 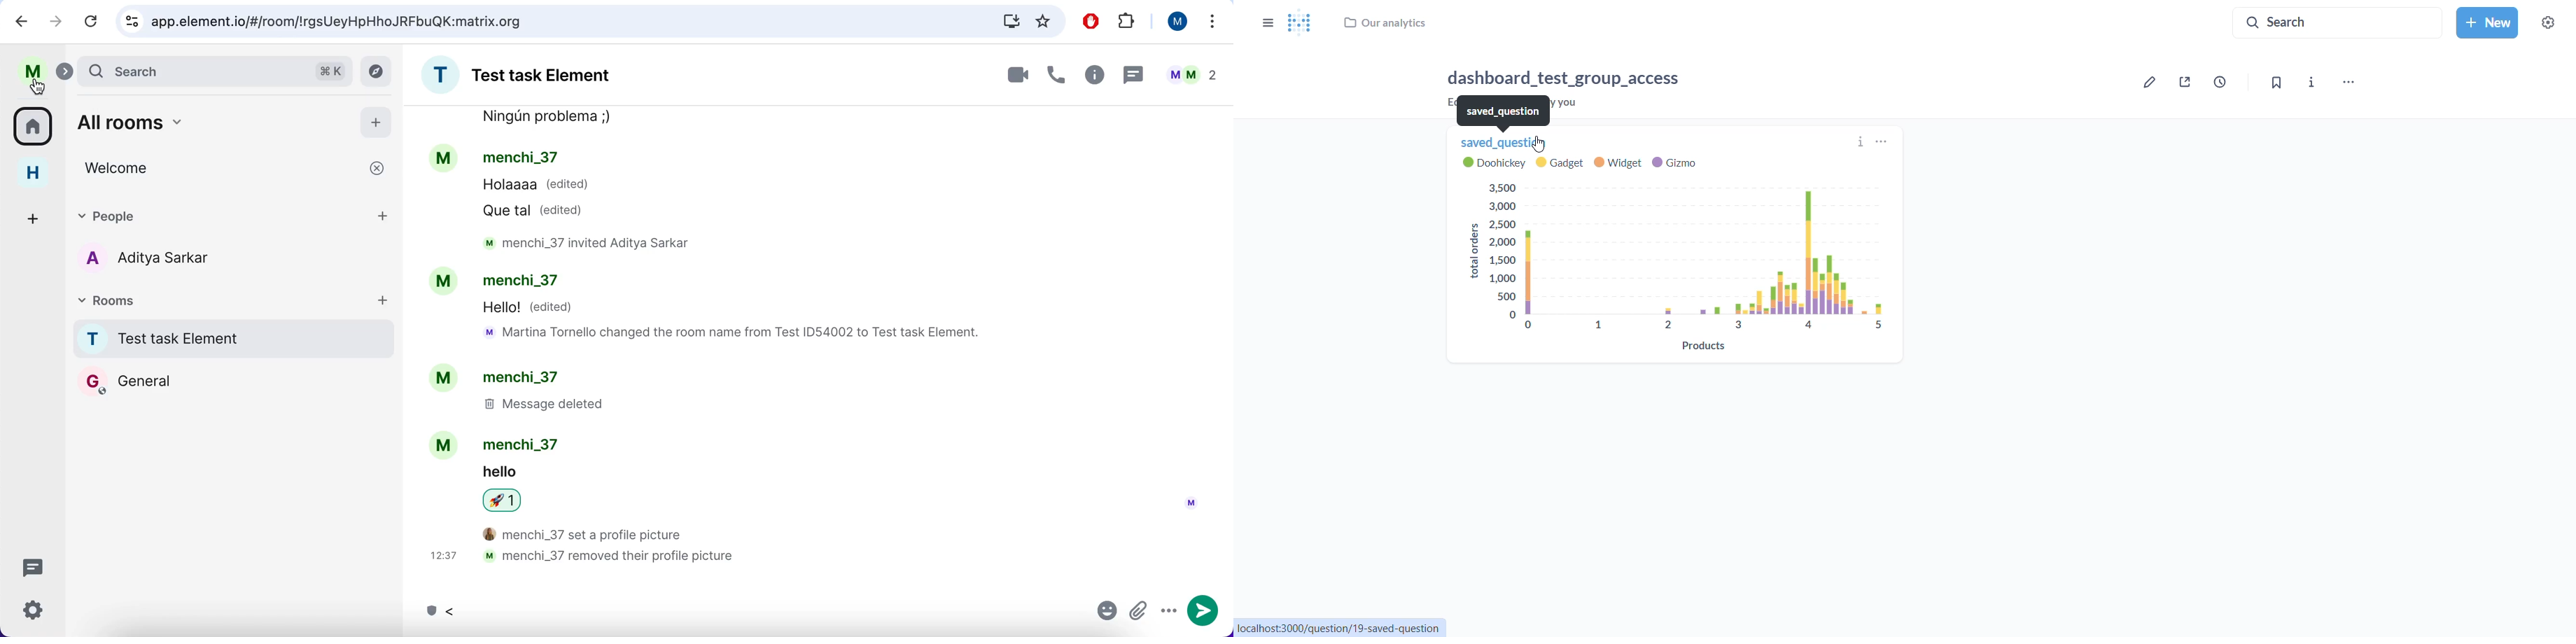 I want to click on threads, so click(x=33, y=567).